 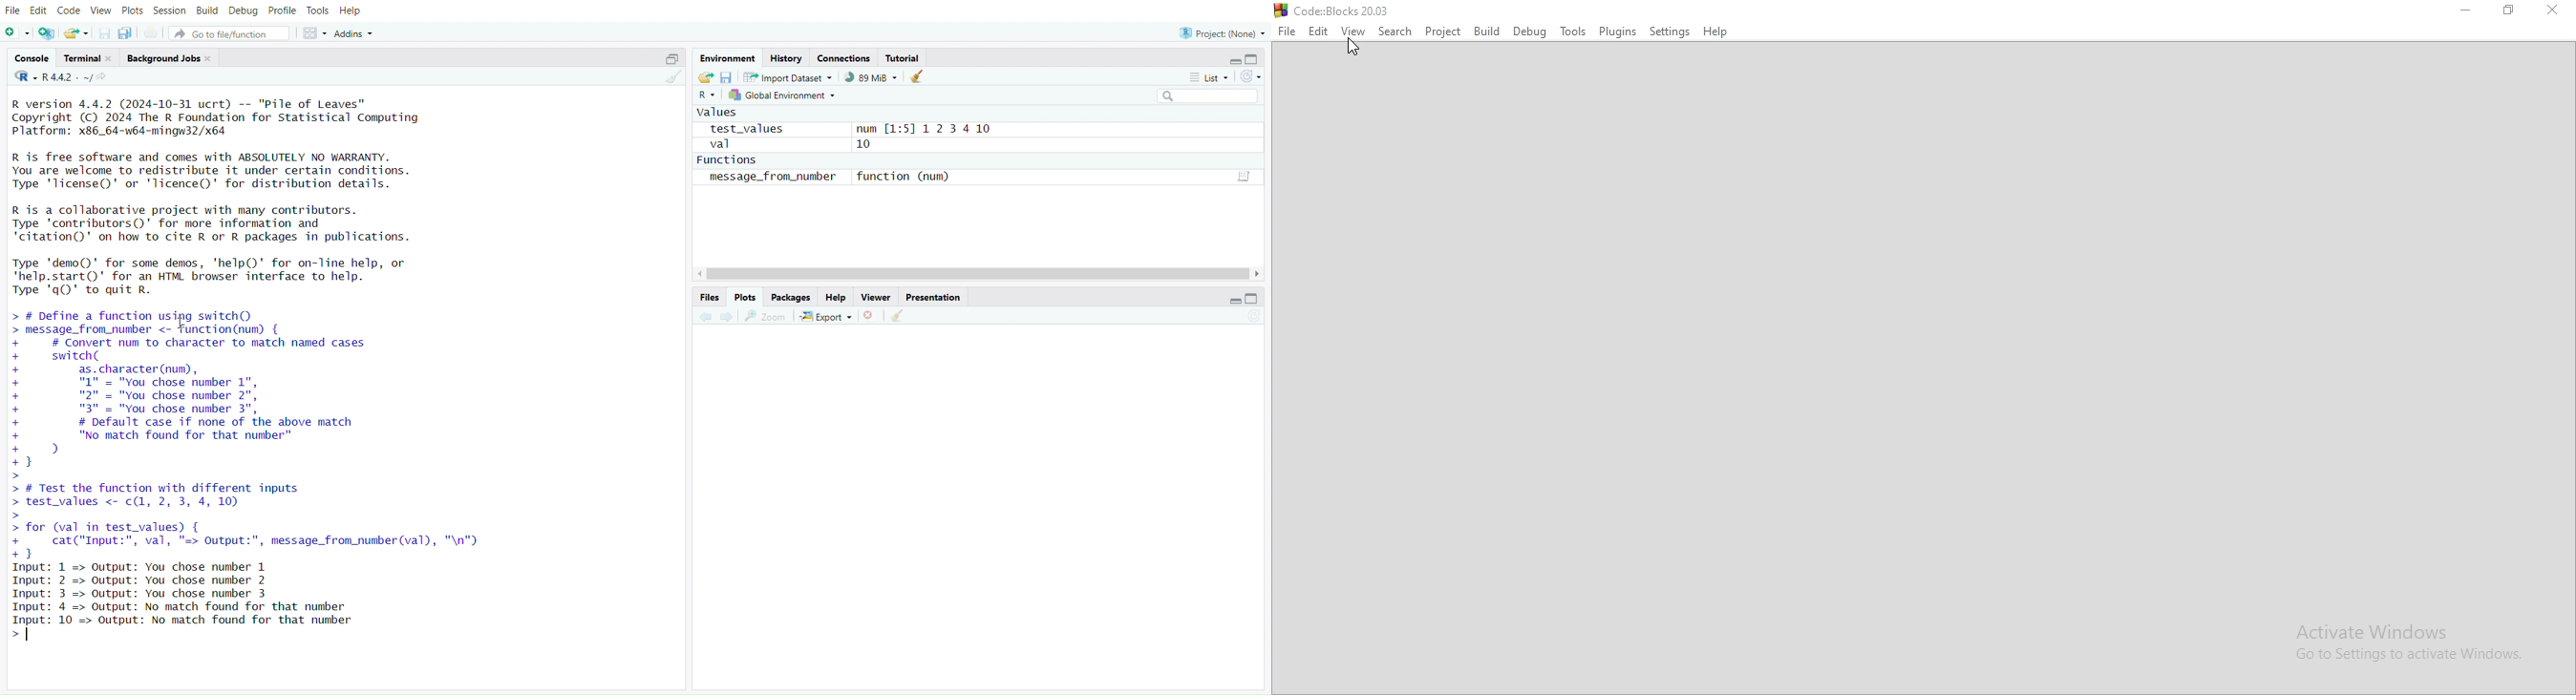 I want to click on Go forward to the next source location (Ctrl + F10), so click(x=727, y=314).